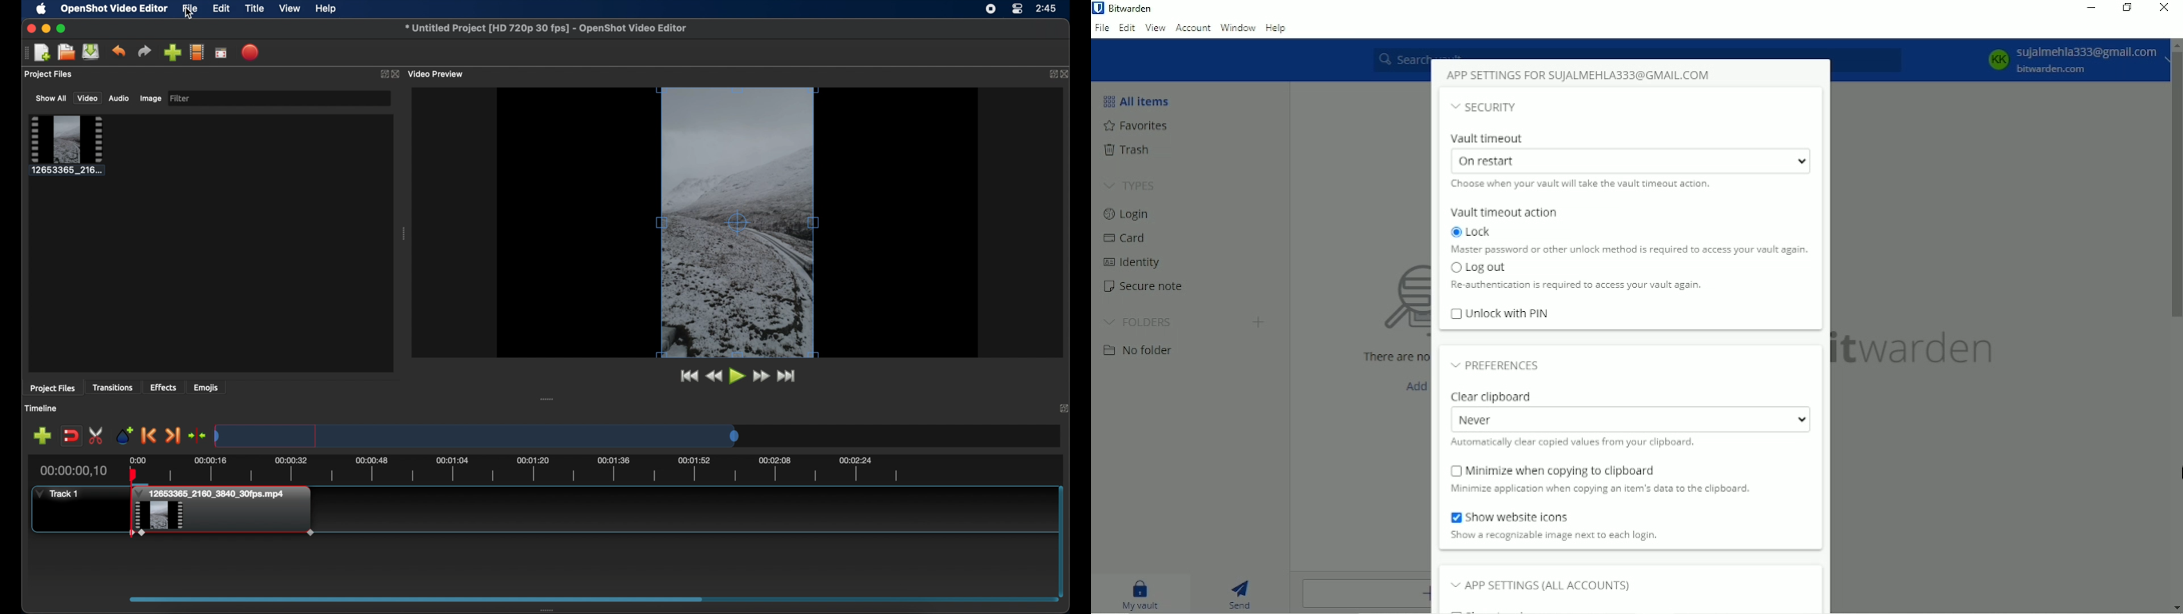 The image size is (2184, 616). What do you see at coordinates (1589, 184) in the screenshot?
I see `Choose when your valut will take the vault timeout action.` at bounding box center [1589, 184].